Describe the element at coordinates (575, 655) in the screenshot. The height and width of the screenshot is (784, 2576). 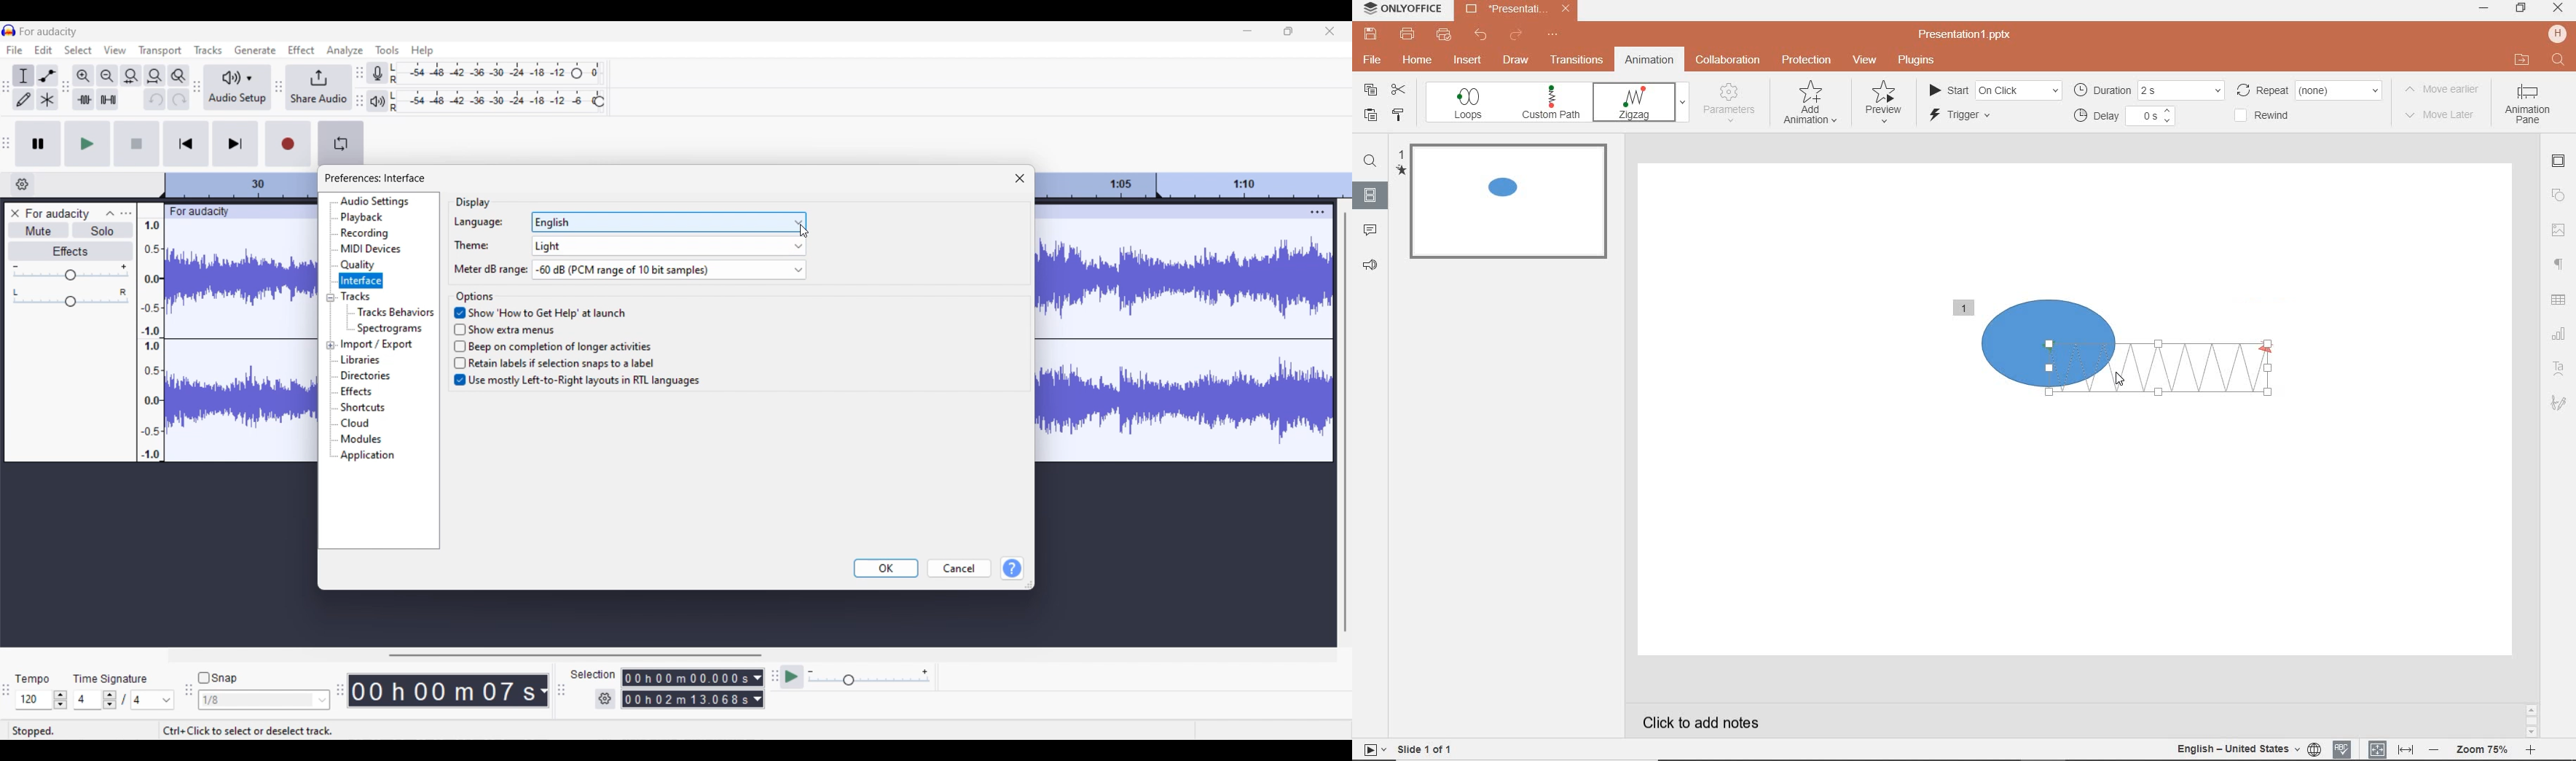
I see `Horizontal slide bar` at that location.